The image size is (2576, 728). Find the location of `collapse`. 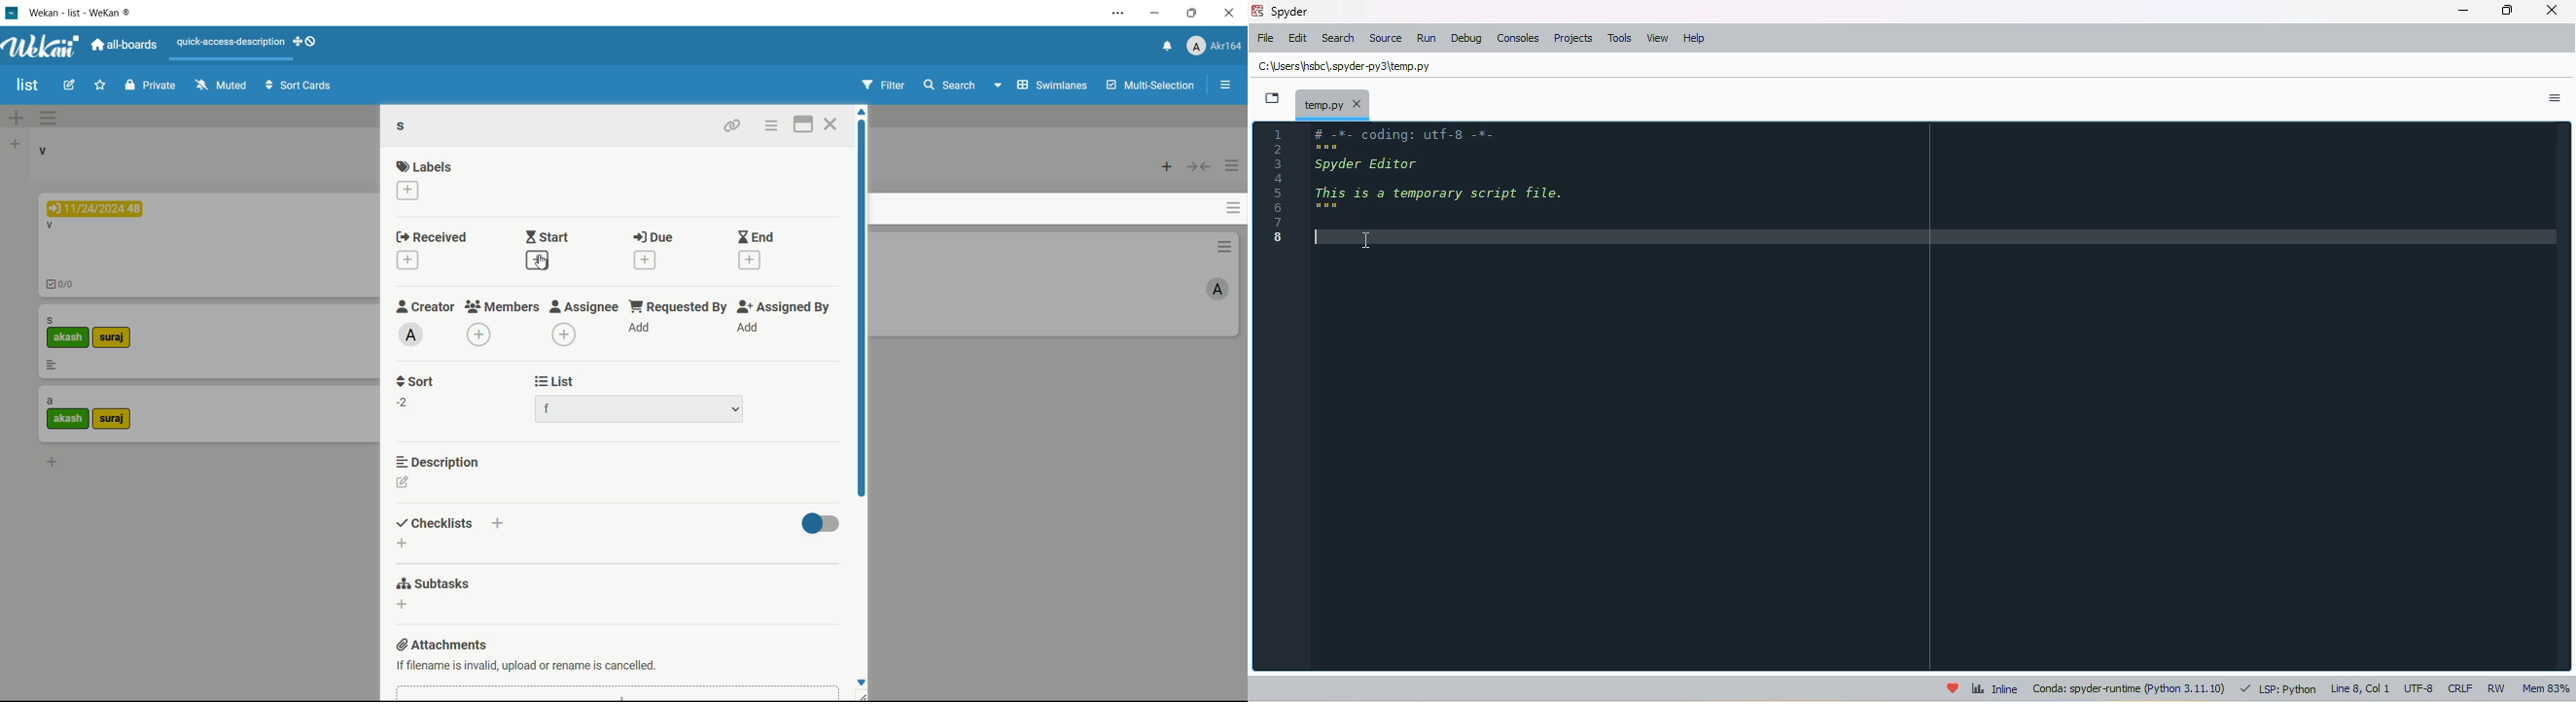

collapse is located at coordinates (1199, 168).